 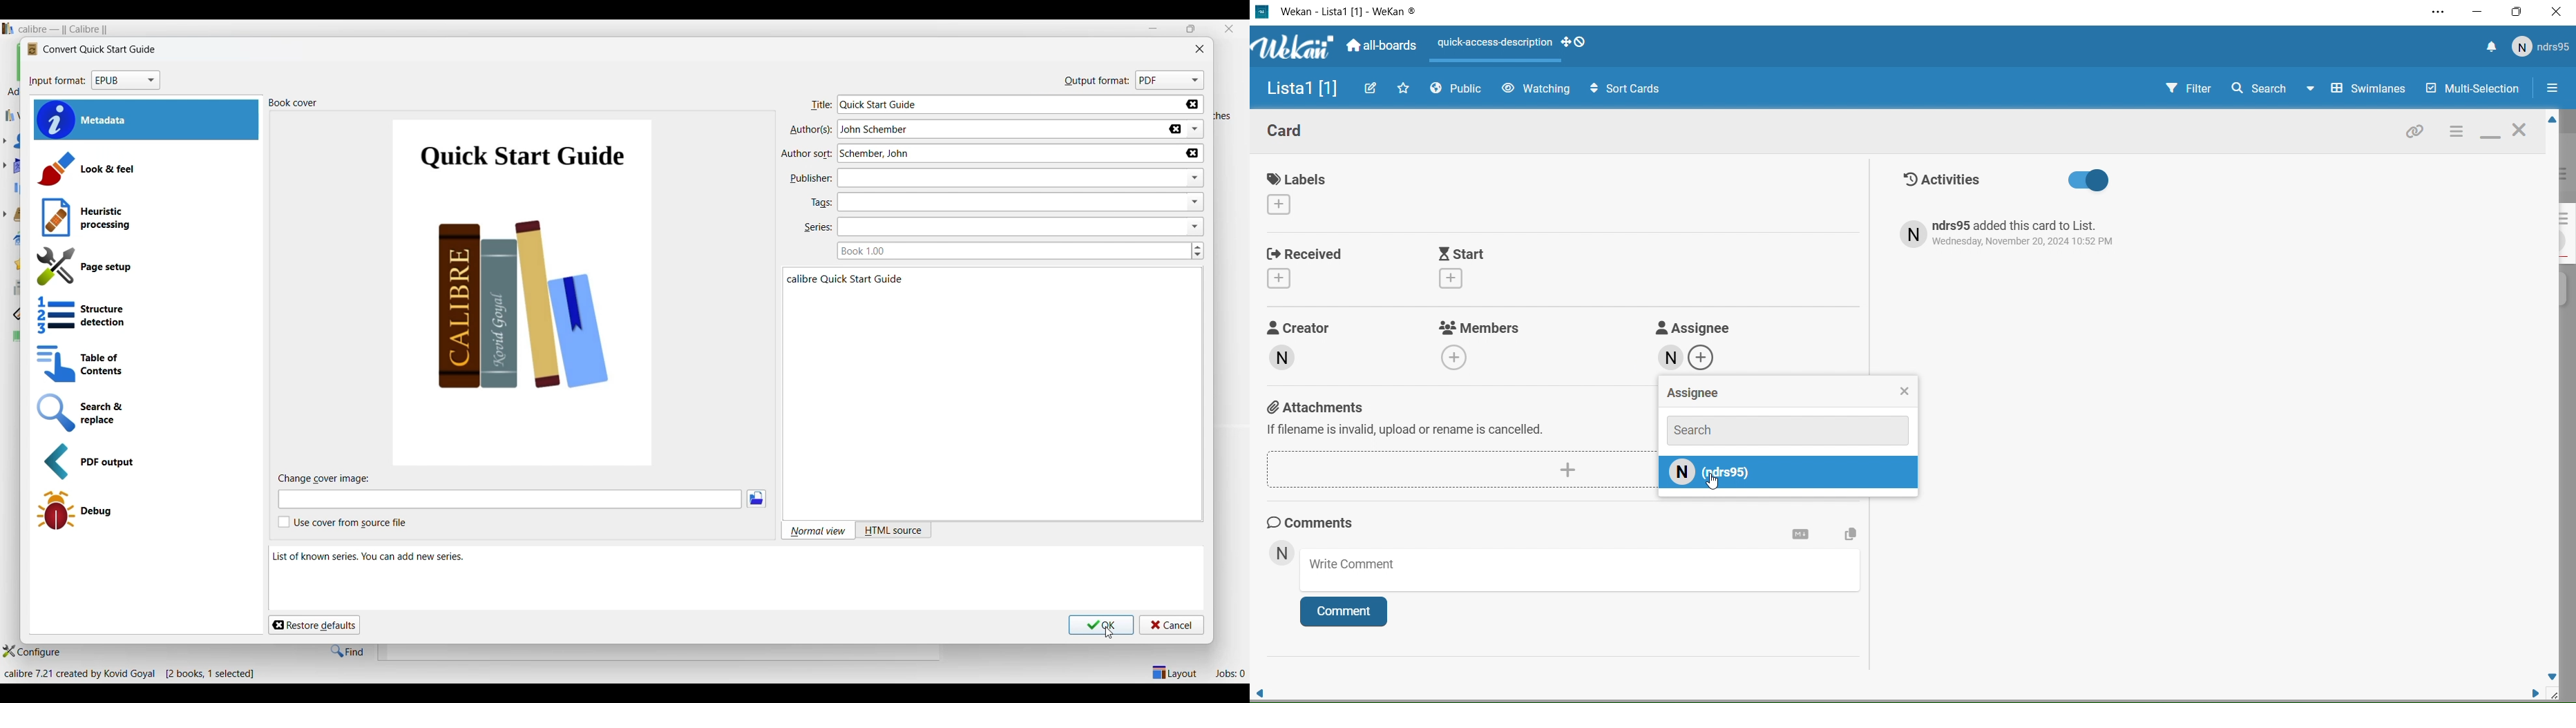 I want to click on Title of sub-section, so click(x=326, y=478).